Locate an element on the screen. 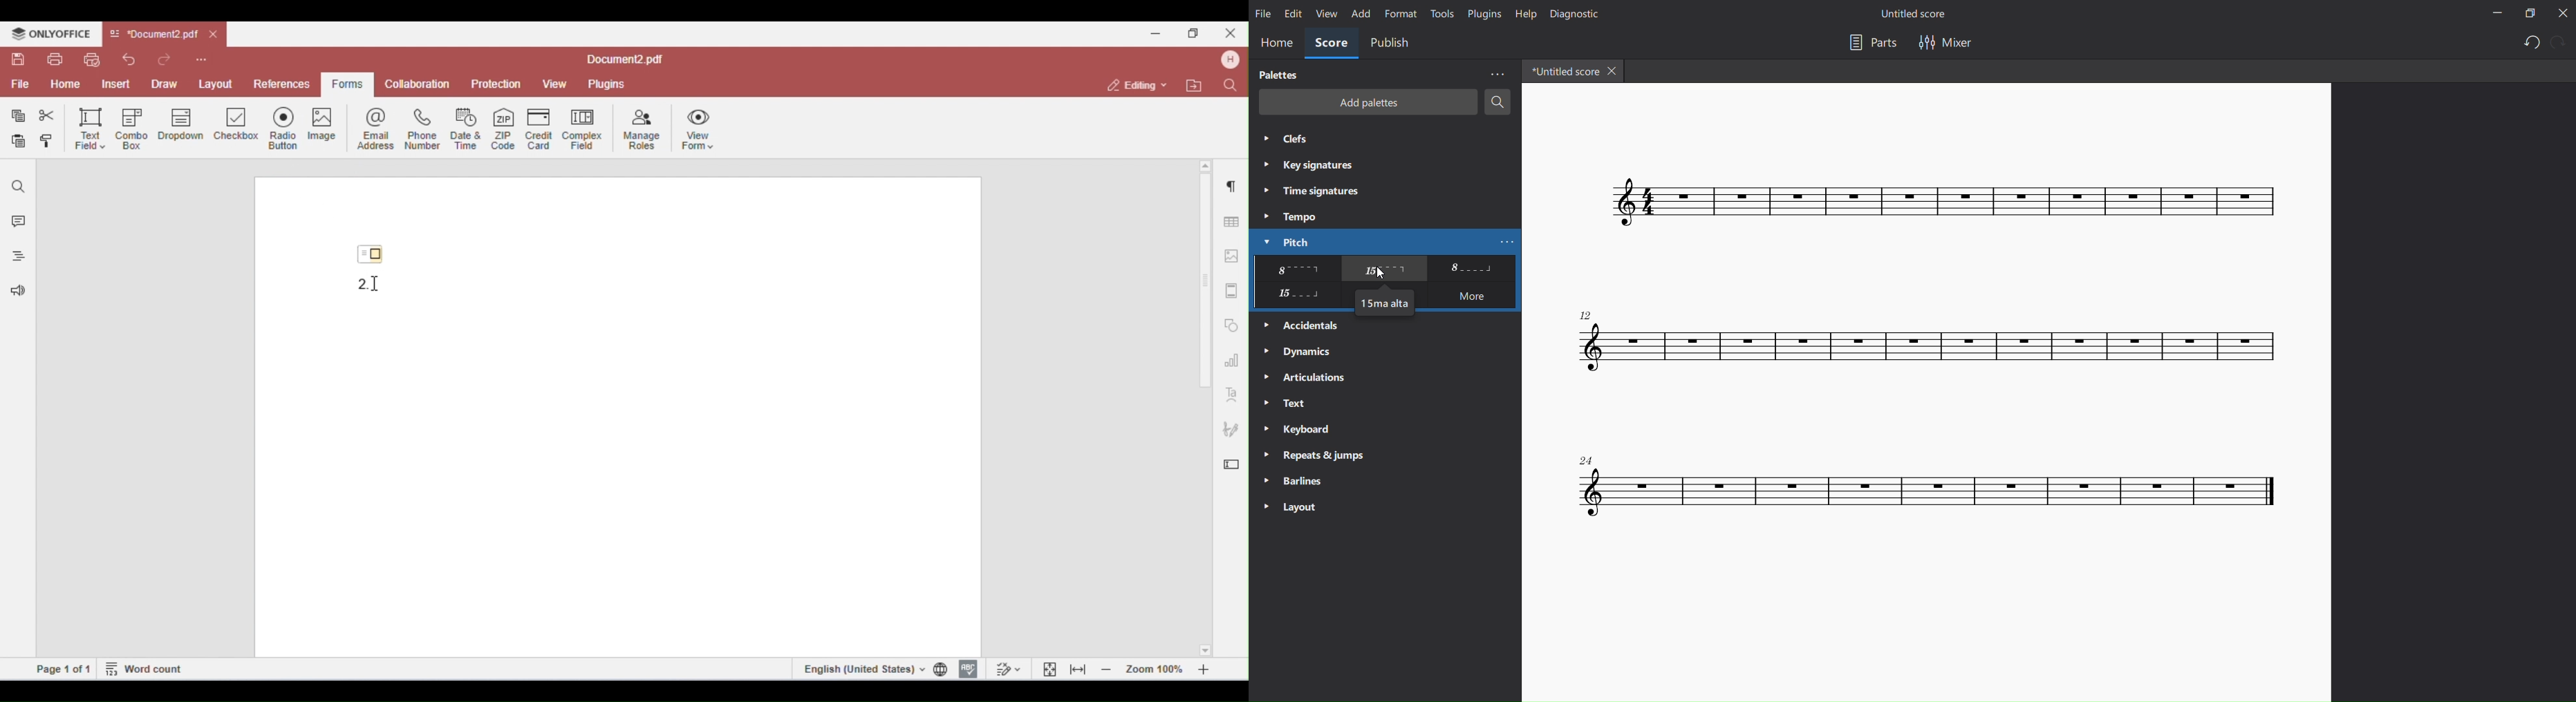  edit is located at coordinates (1291, 15).